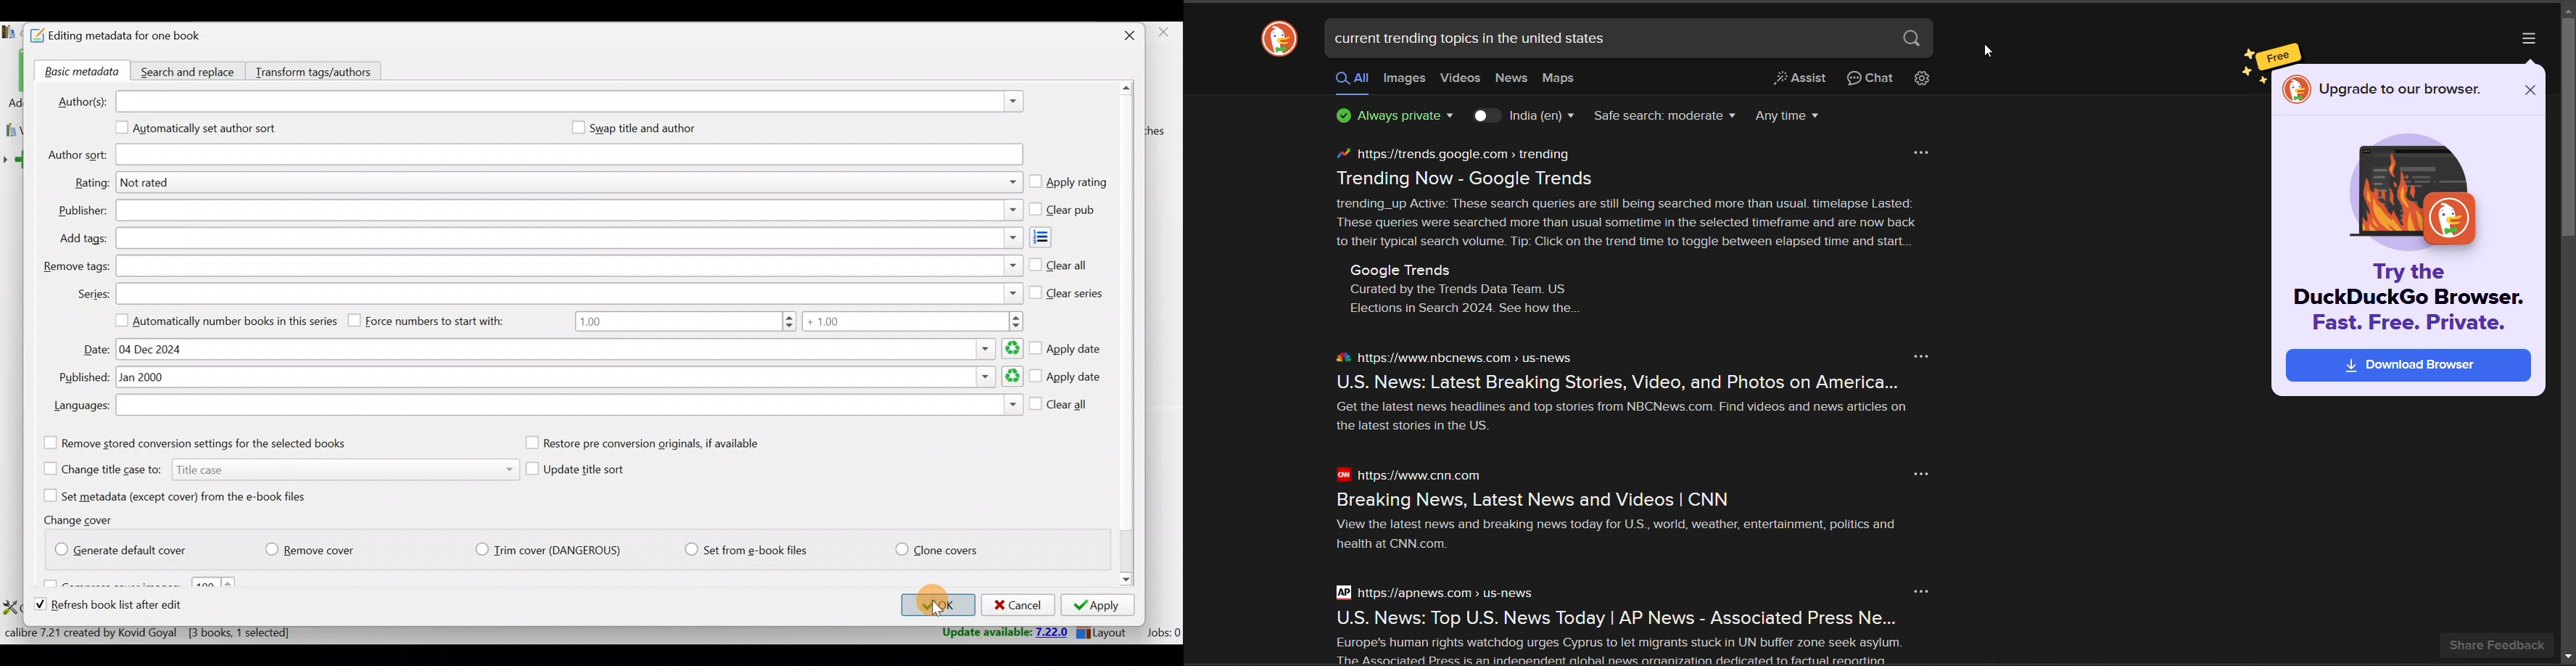 The height and width of the screenshot is (672, 2576). Describe the element at coordinates (82, 100) in the screenshot. I see `Author(s):` at that location.